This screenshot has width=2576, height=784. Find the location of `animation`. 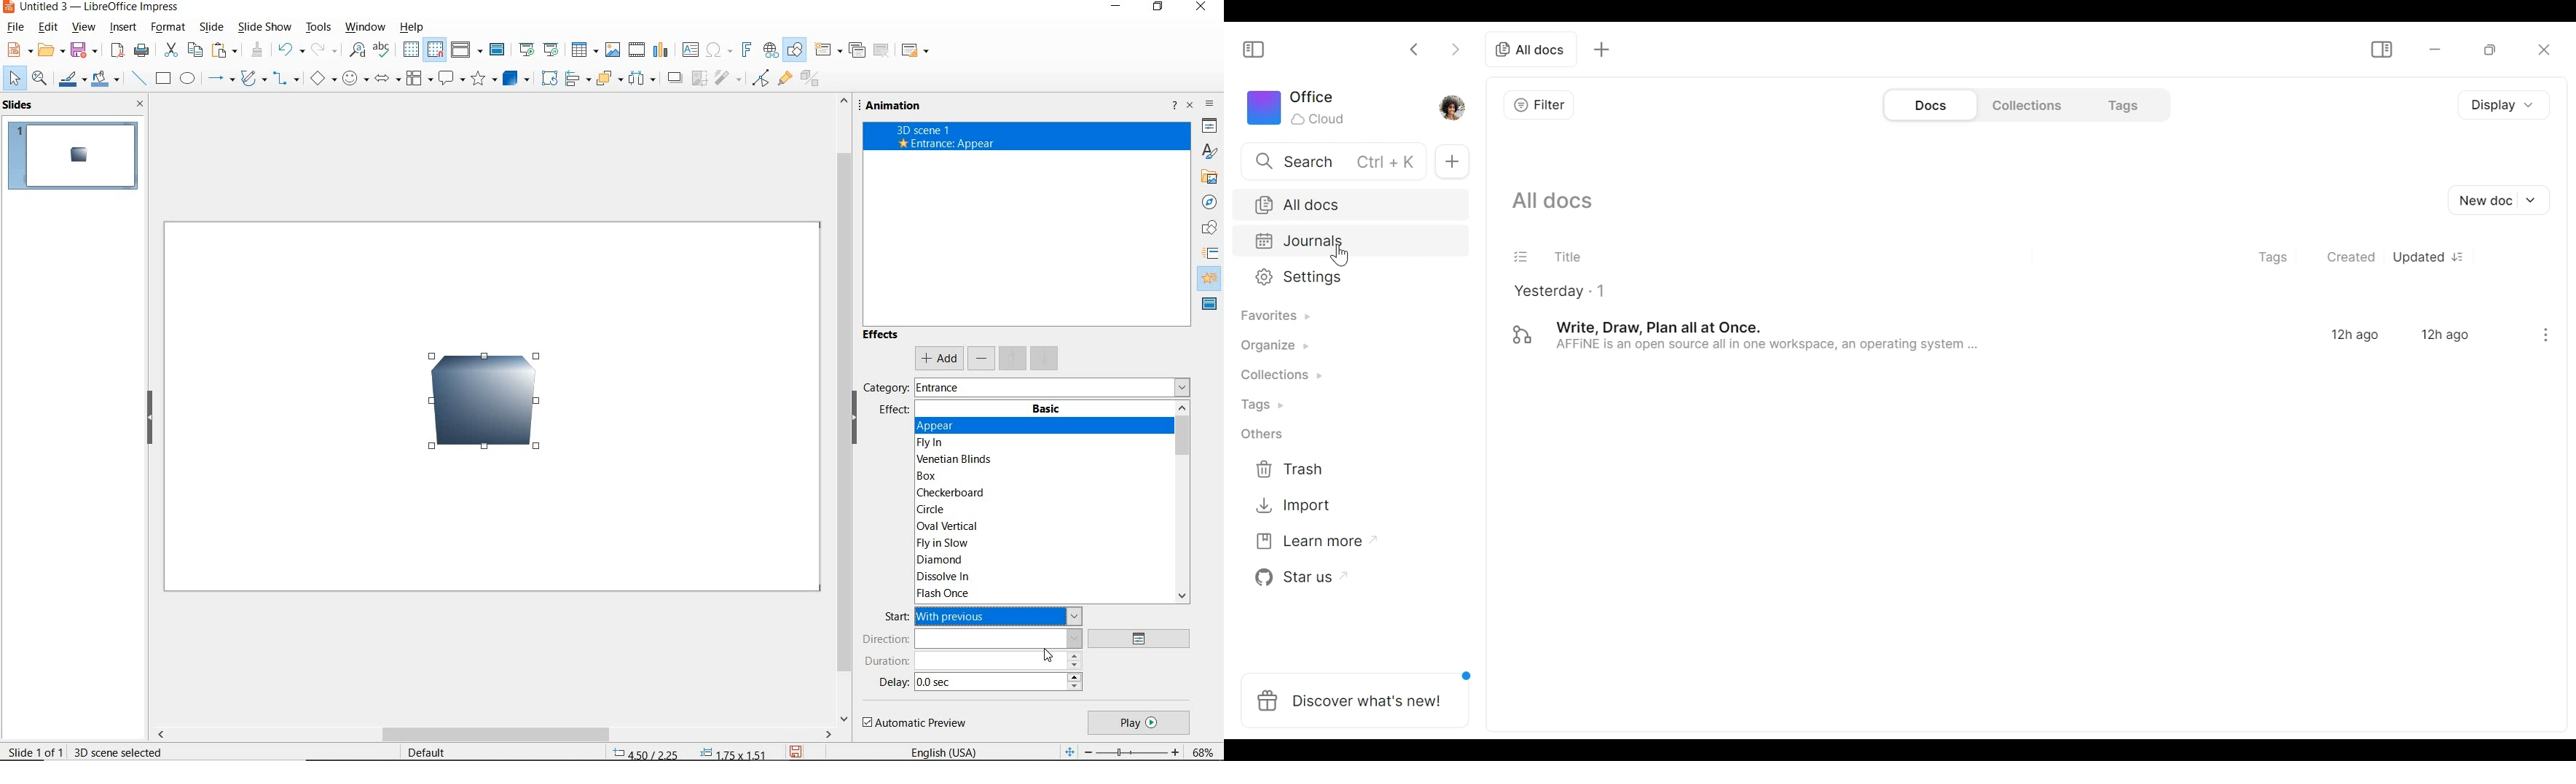

animation is located at coordinates (898, 106).